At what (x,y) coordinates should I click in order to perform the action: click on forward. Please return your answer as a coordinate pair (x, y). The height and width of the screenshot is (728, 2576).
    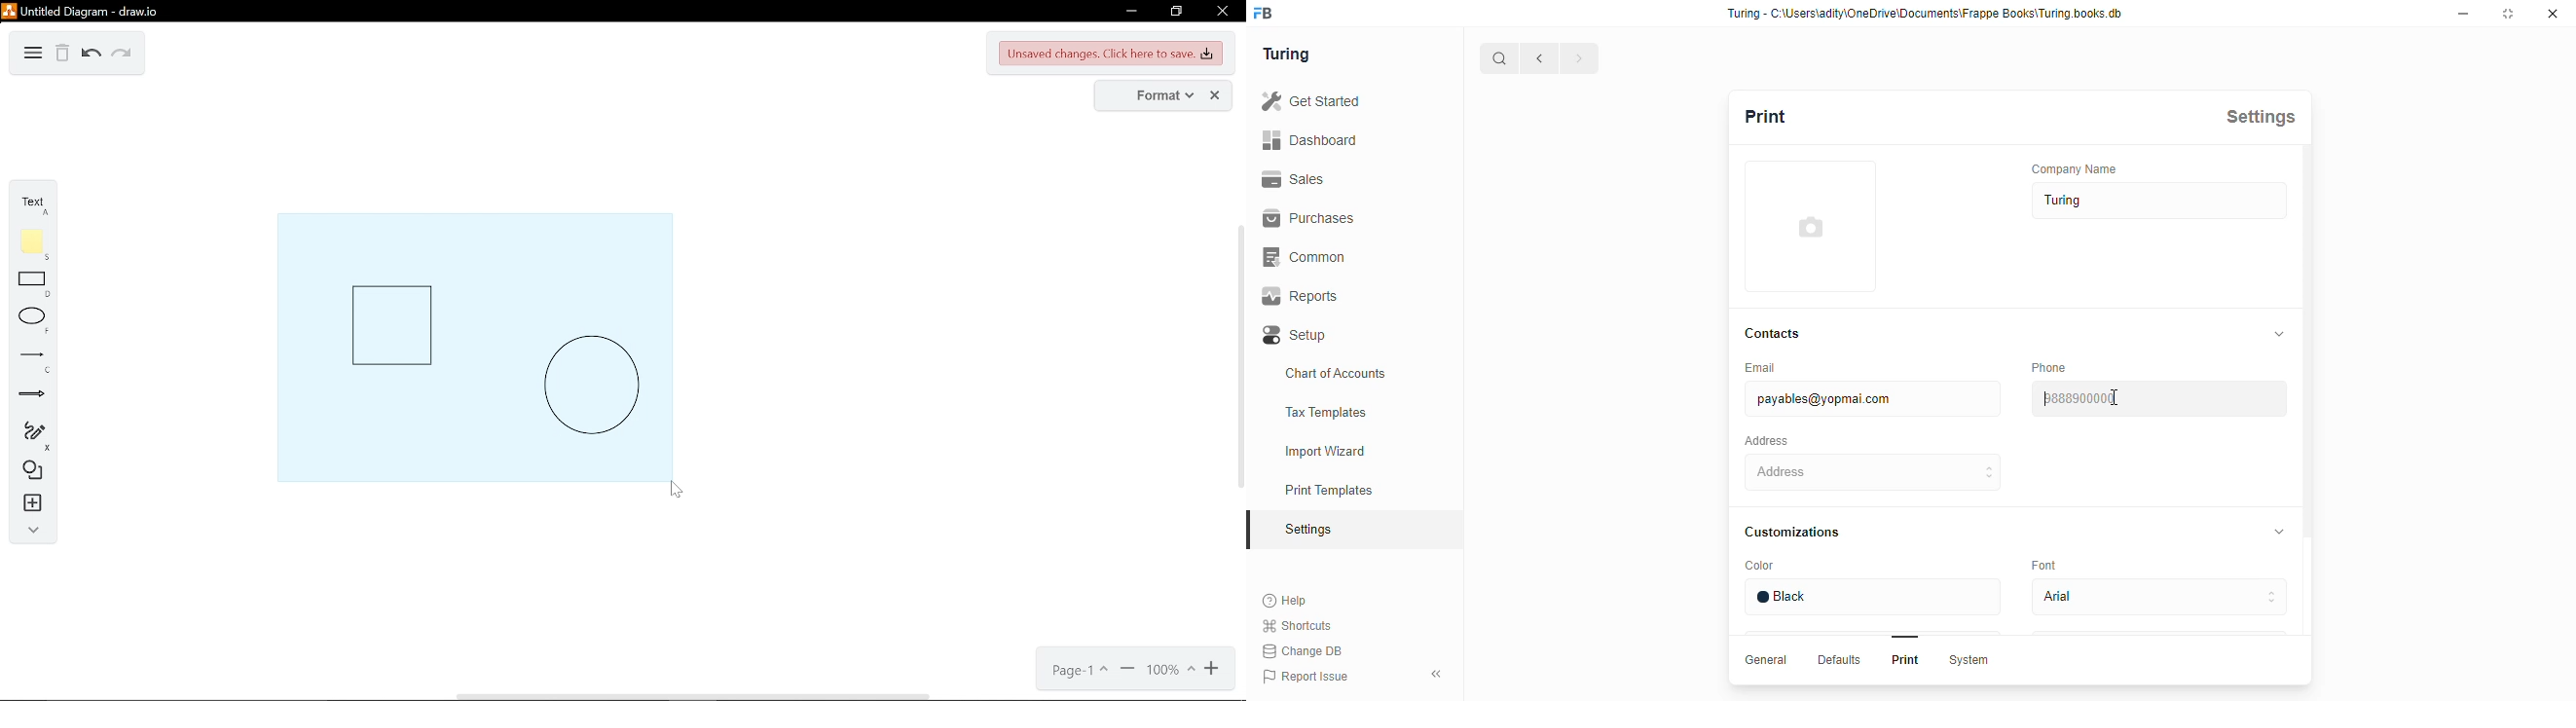
    Looking at the image, I should click on (1580, 57).